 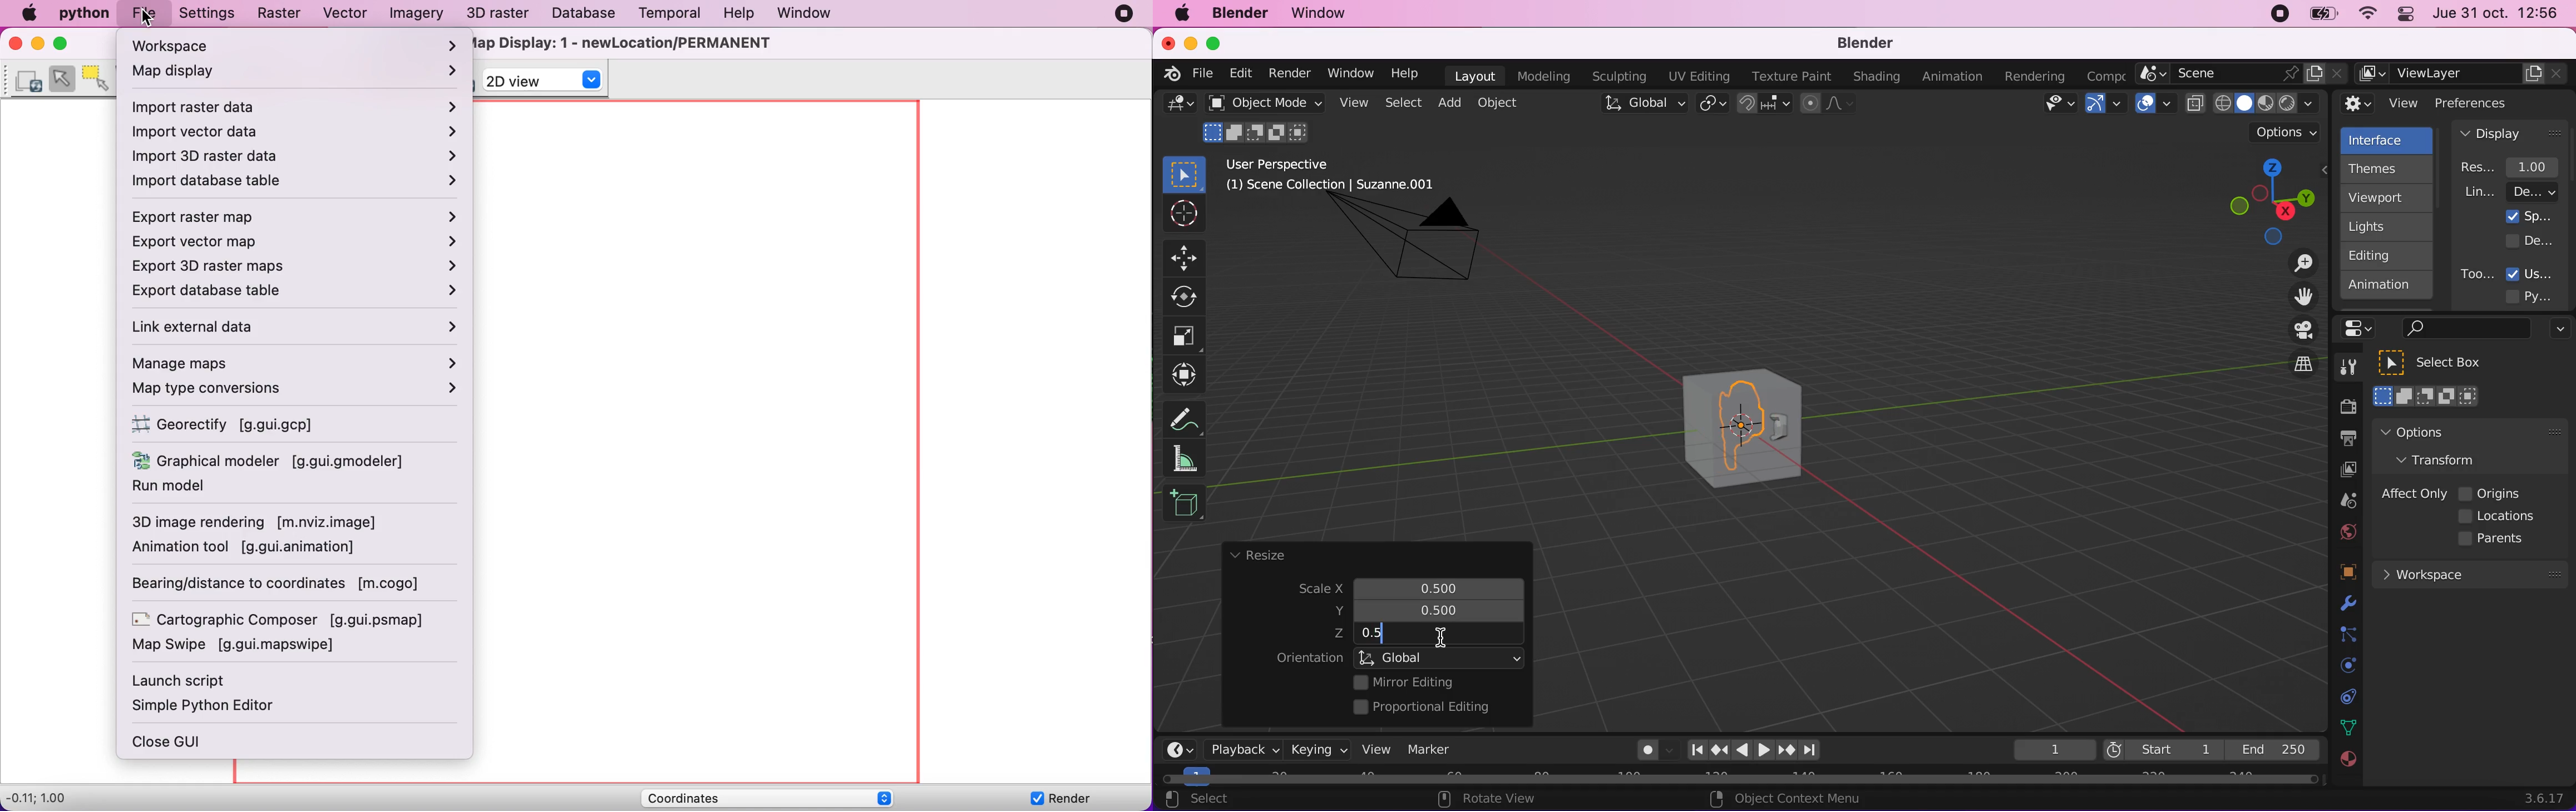 I want to click on , so click(x=1182, y=214).